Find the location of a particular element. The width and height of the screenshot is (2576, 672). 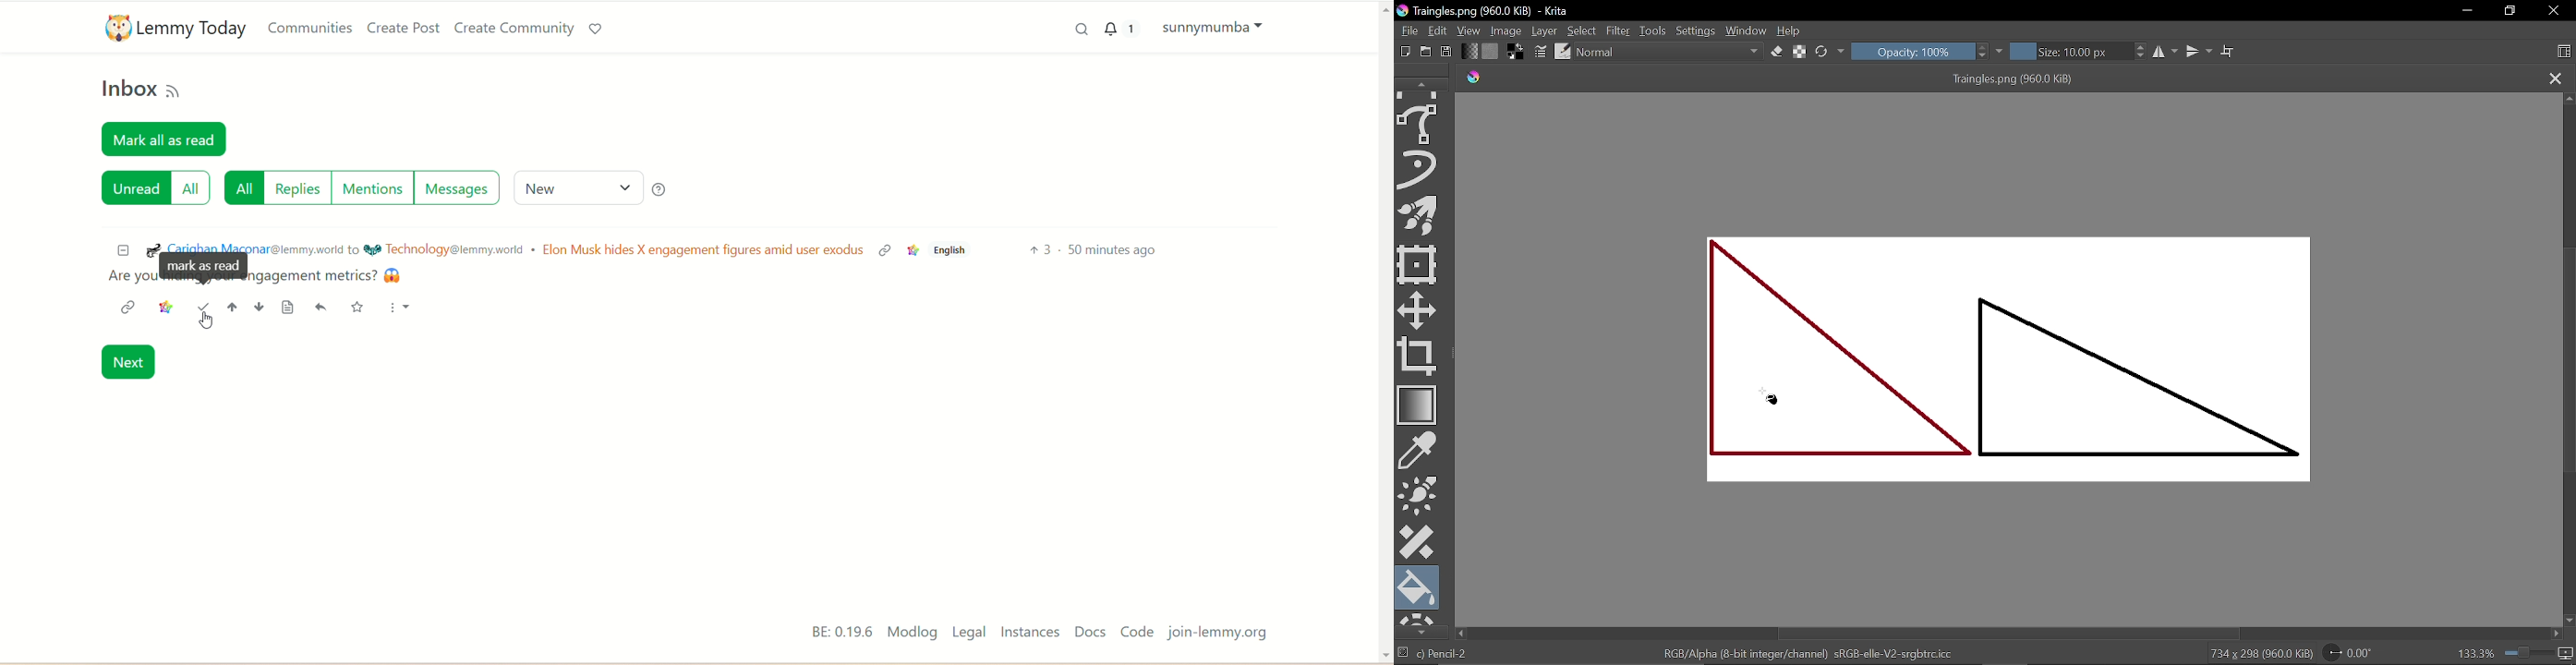

Triangles.png (960.0 KiB) is located at coordinates (2020, 80).